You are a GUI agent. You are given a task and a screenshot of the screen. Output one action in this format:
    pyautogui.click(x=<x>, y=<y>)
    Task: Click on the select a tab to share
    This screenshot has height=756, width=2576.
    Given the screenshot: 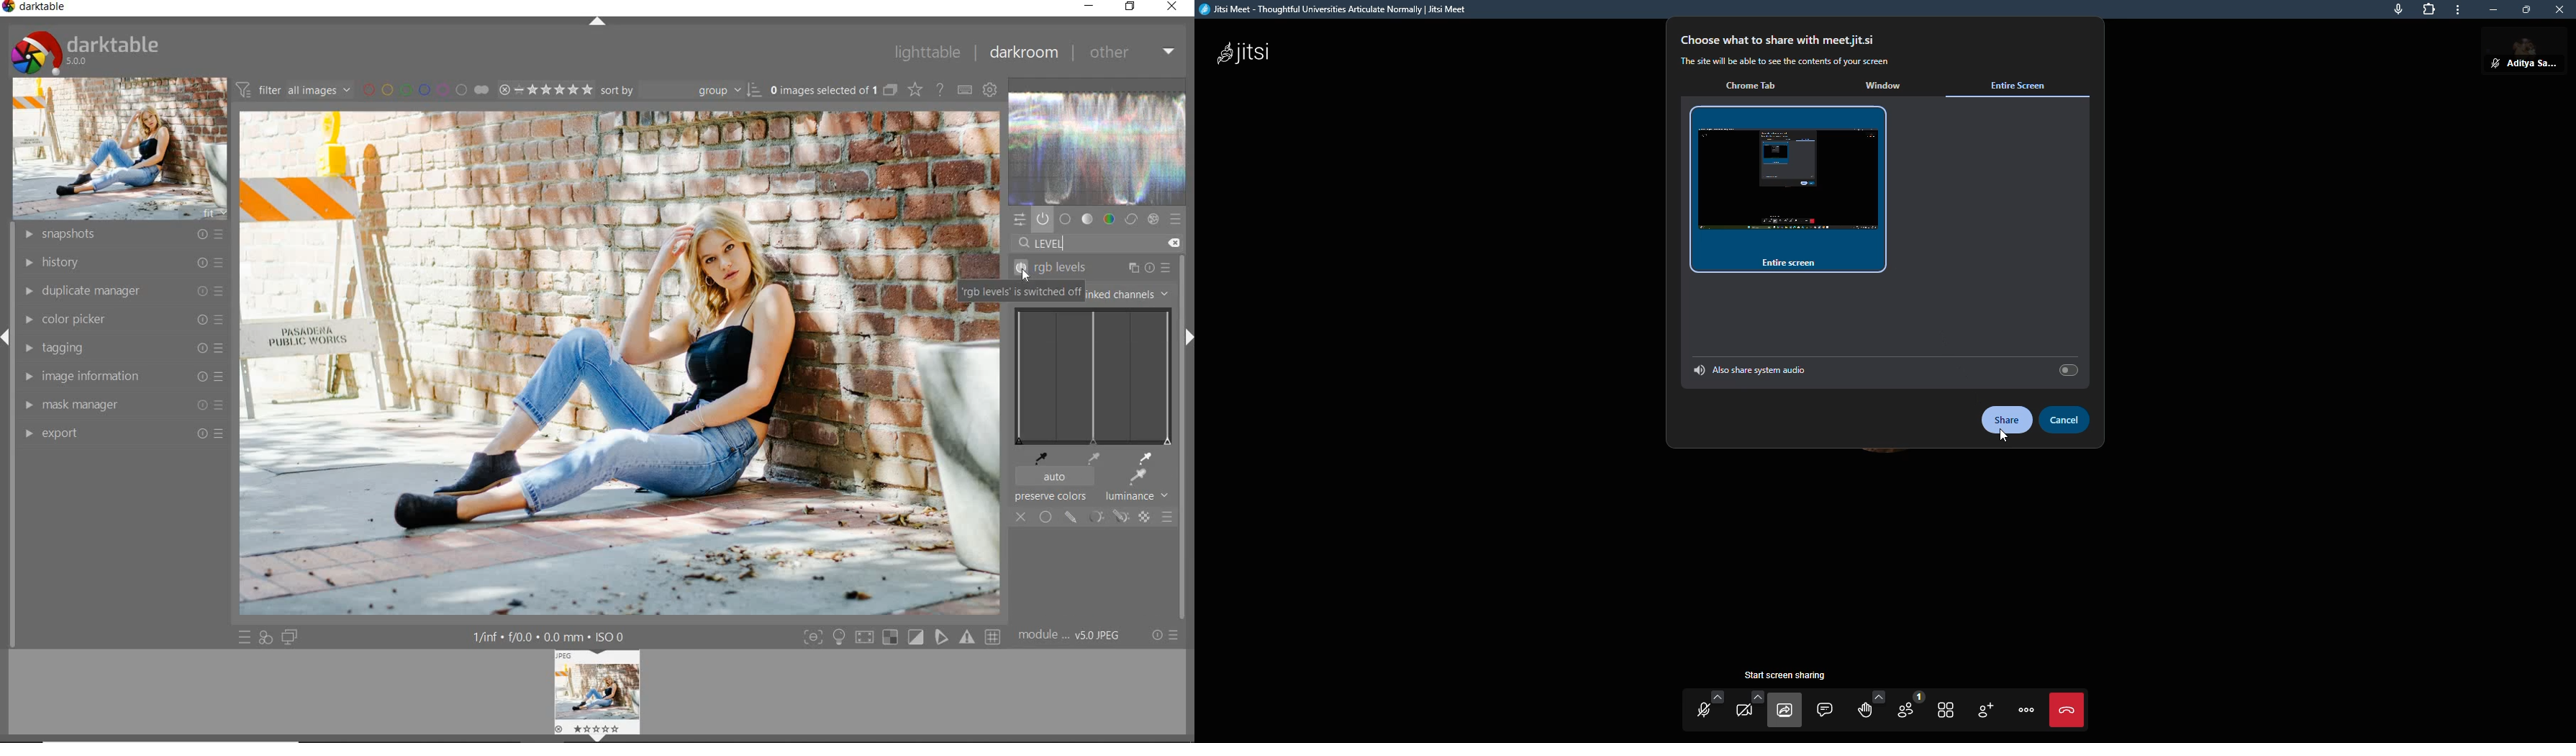 What is the action you would take?
    pyautogui.click(x=2000, y=156)
    